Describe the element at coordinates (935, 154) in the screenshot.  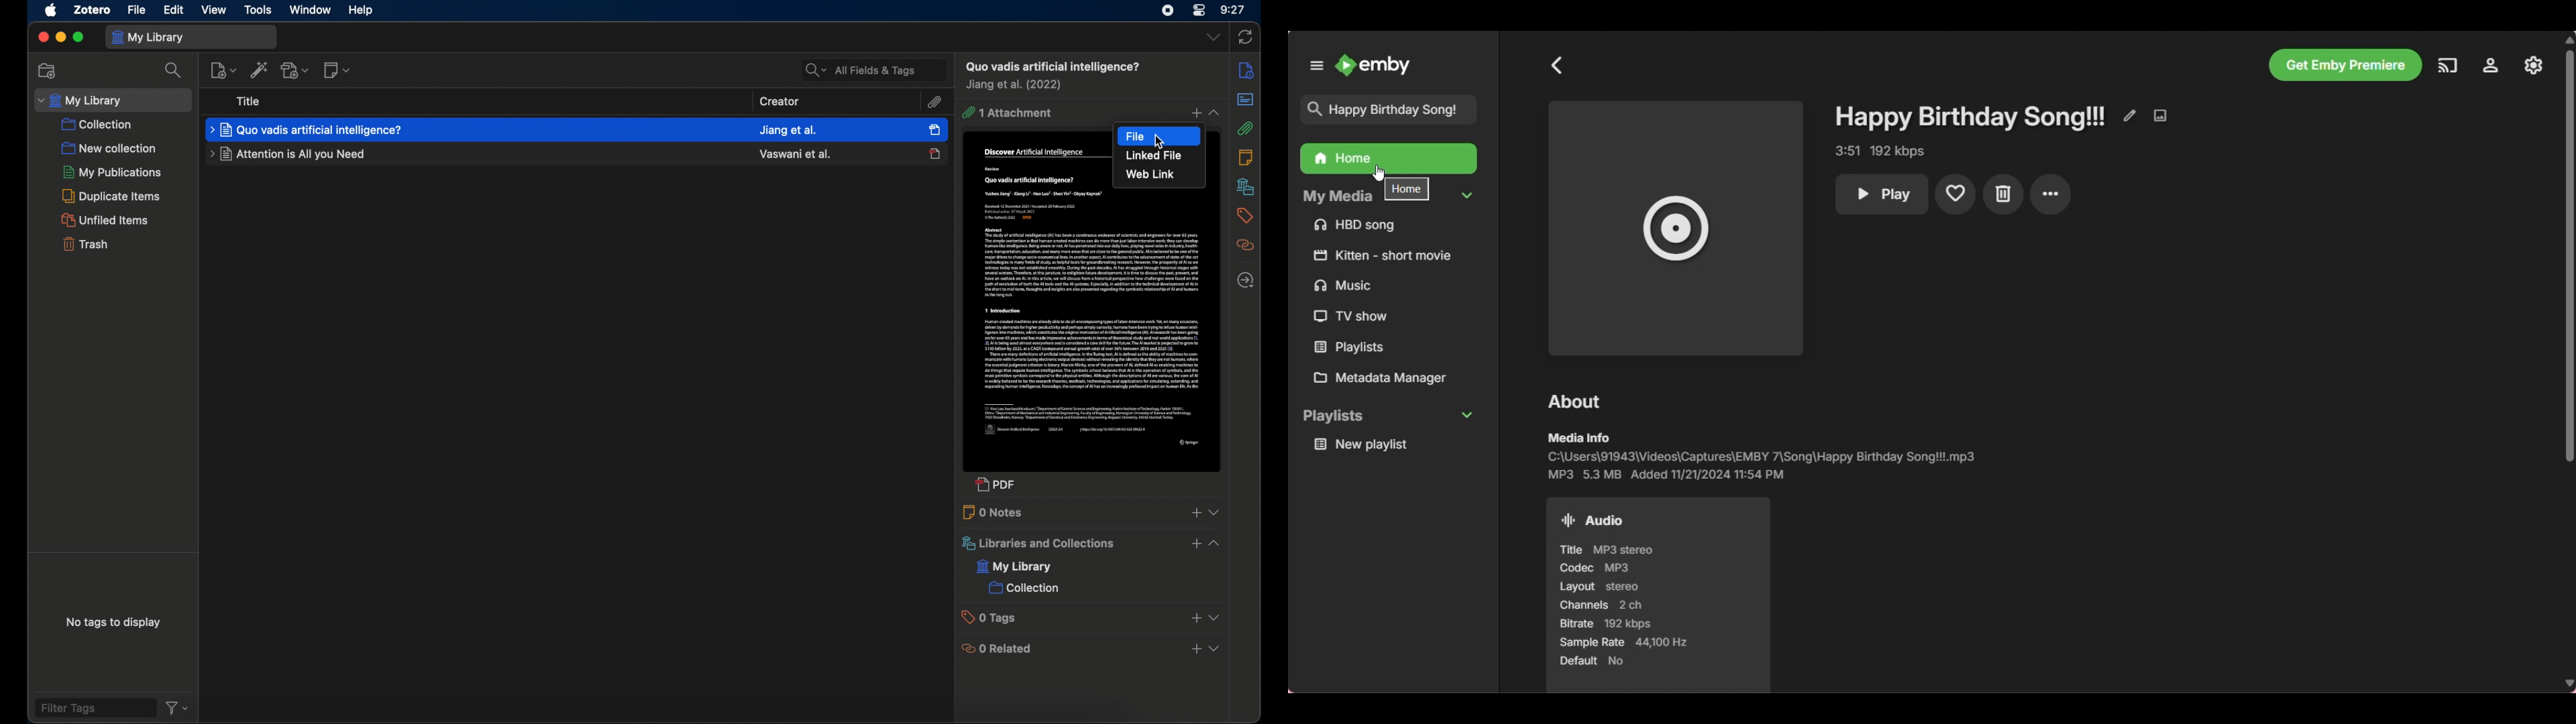
I see `unselected item` at that location.